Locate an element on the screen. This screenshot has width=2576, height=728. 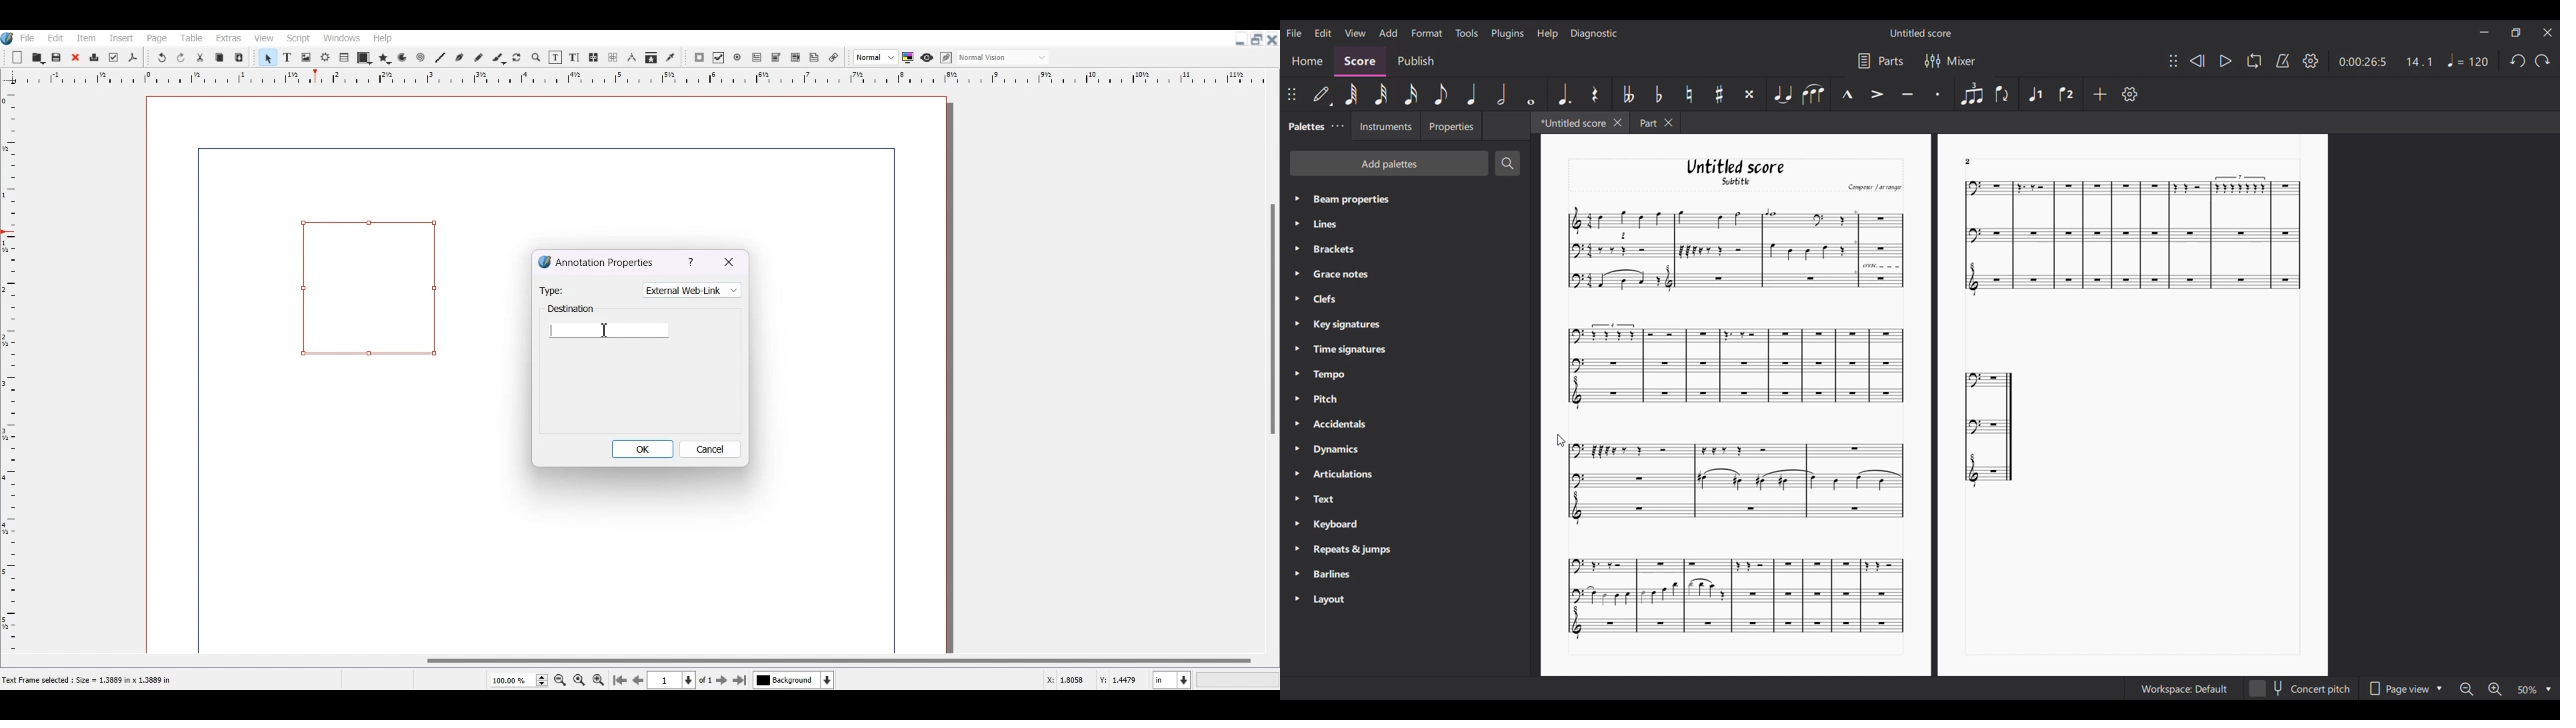
Preview mode is located at coordinates (926, 57).